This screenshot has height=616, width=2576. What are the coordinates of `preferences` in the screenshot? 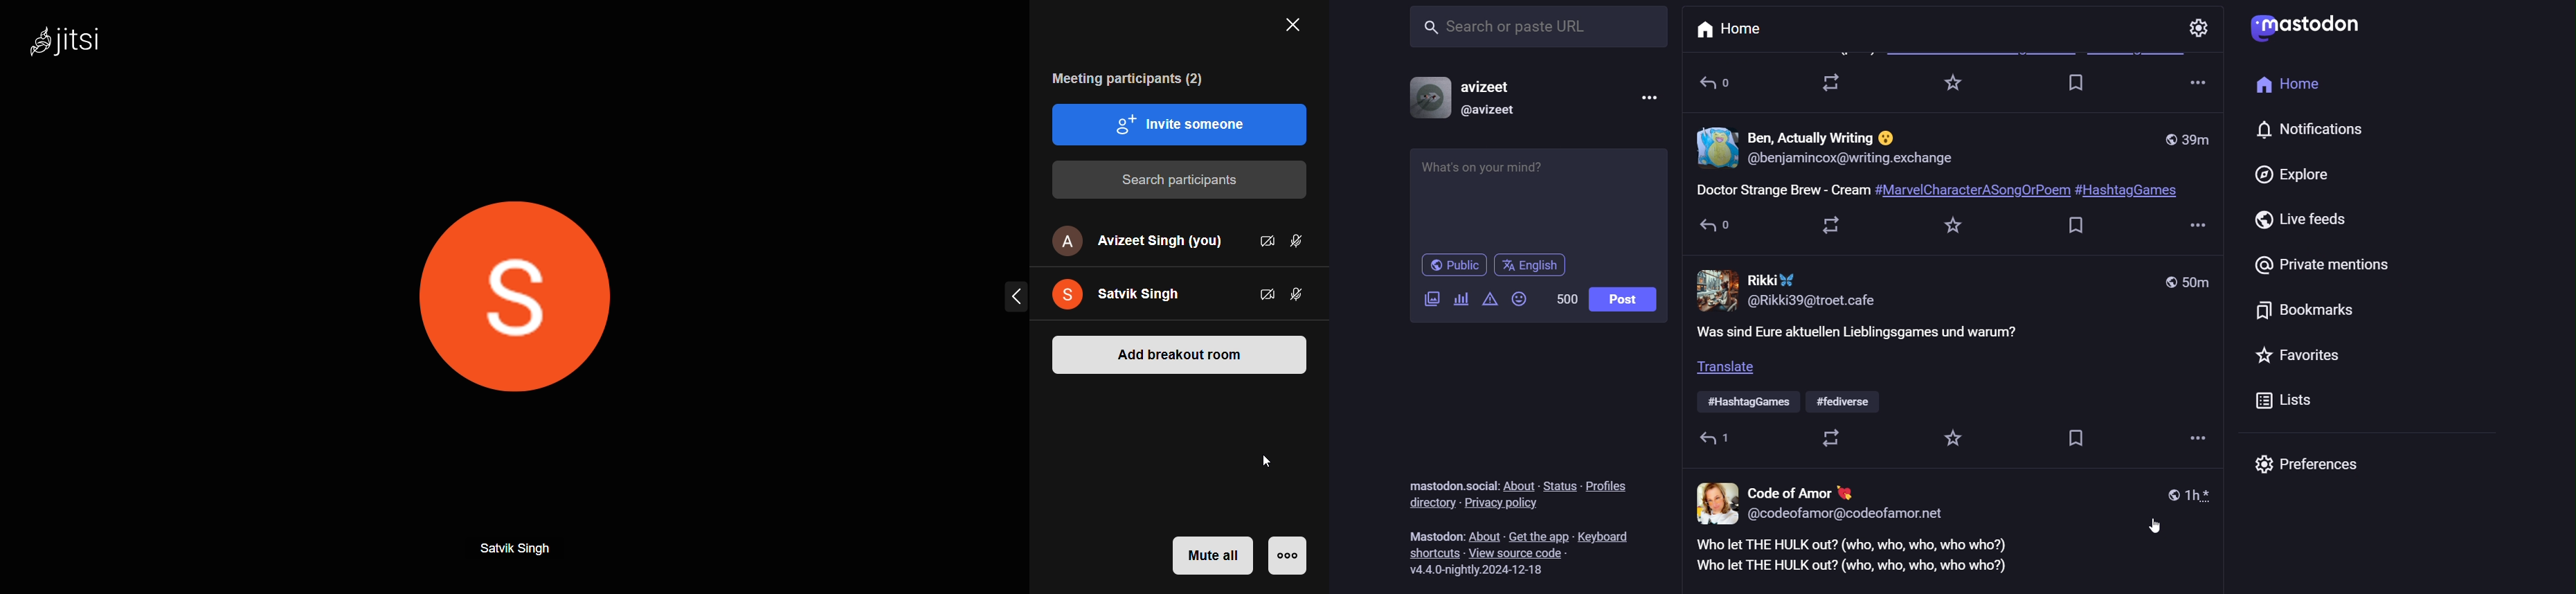 It's located at (2312, 468).